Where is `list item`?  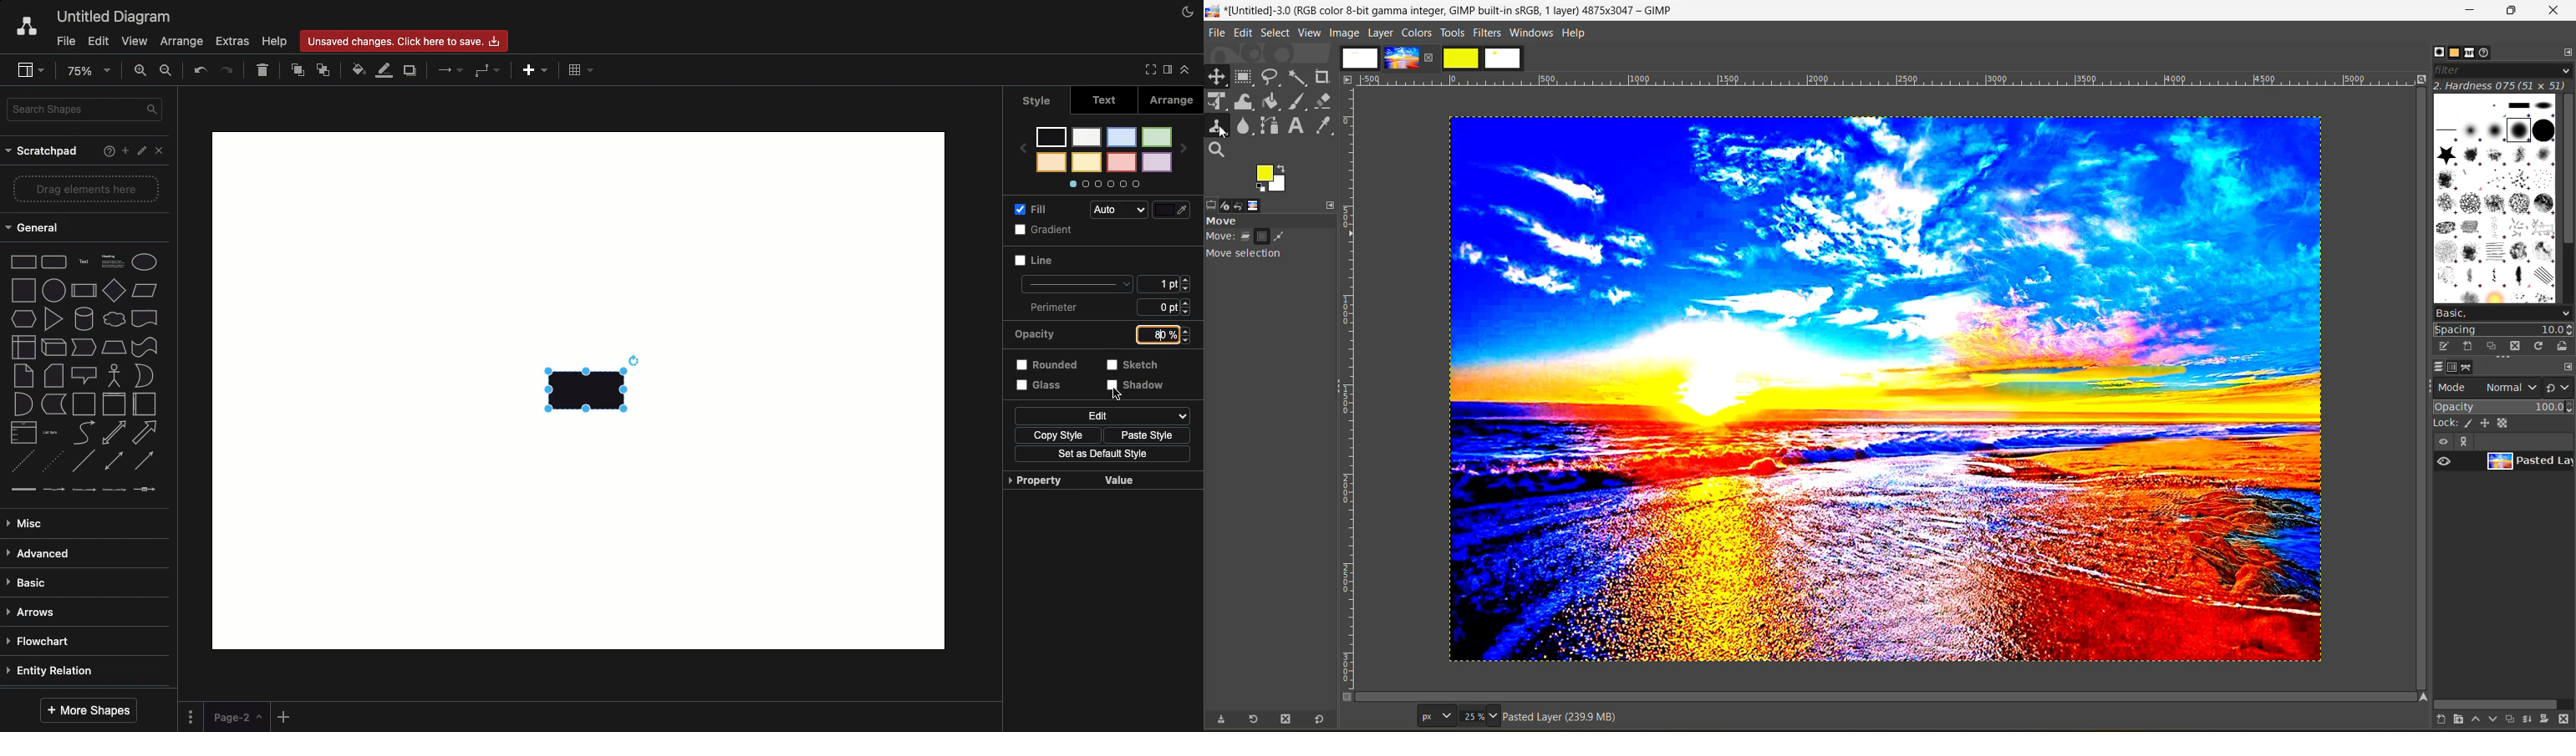
list item is located at coordinates (52, 431).